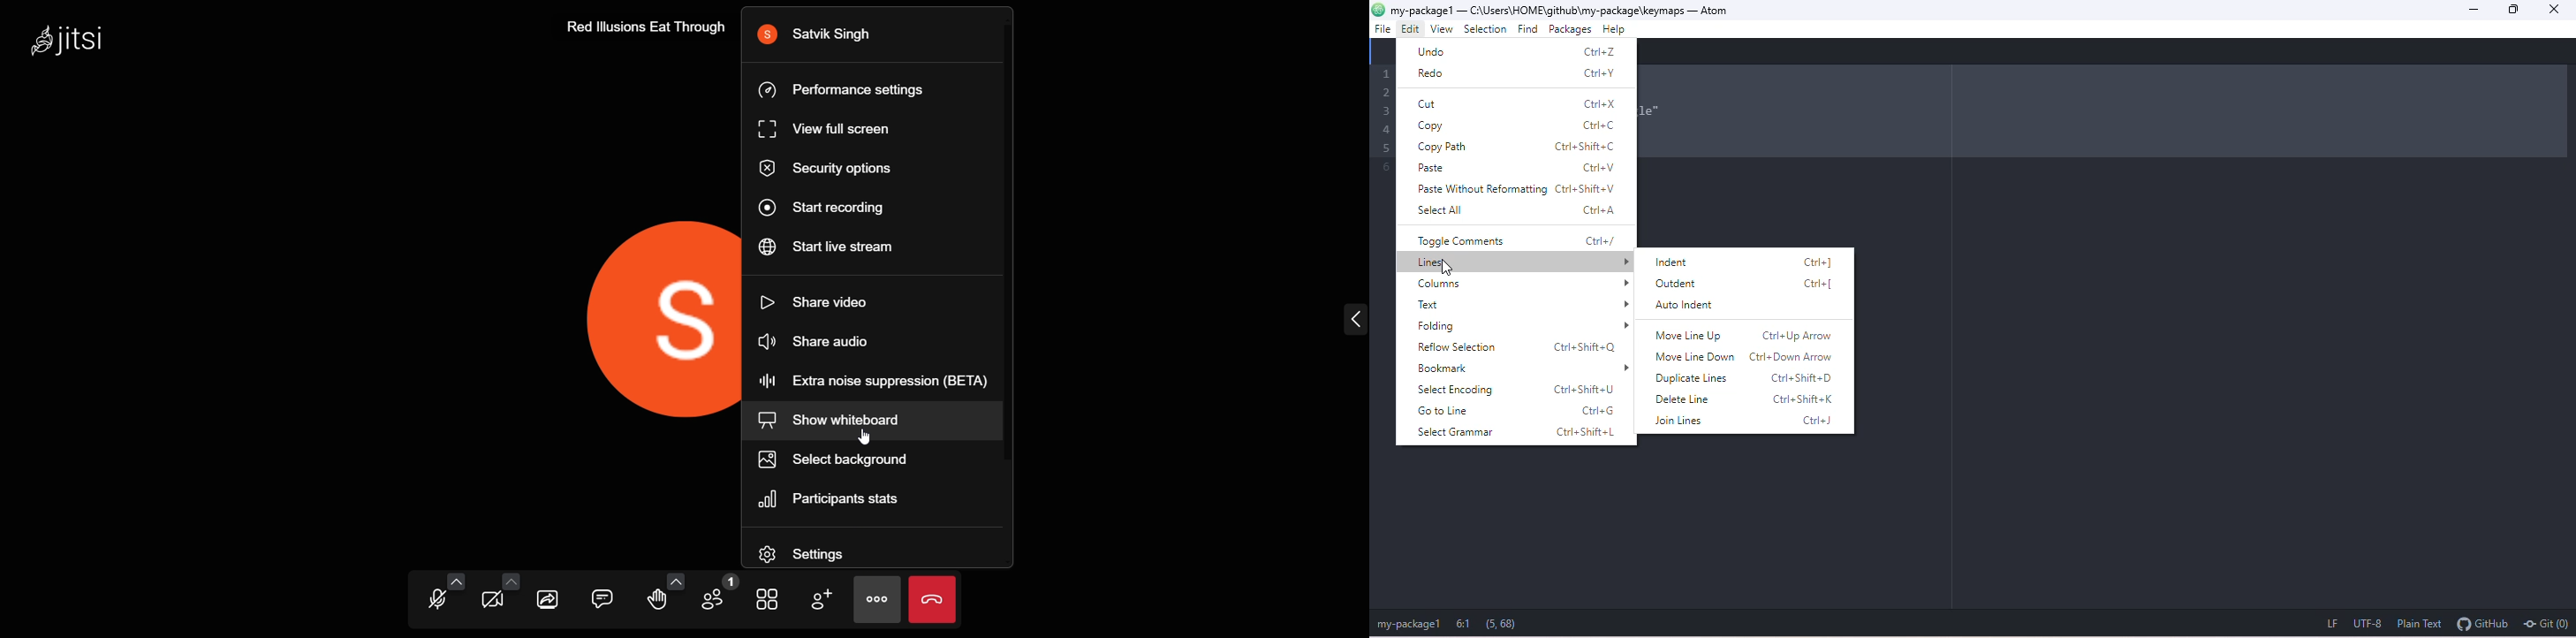 This screenshot has width=2576, height=644. What do you see at coordinates (1750, 332) in the screenshot?
I see `move line up` at bounding box center [1750, 332].